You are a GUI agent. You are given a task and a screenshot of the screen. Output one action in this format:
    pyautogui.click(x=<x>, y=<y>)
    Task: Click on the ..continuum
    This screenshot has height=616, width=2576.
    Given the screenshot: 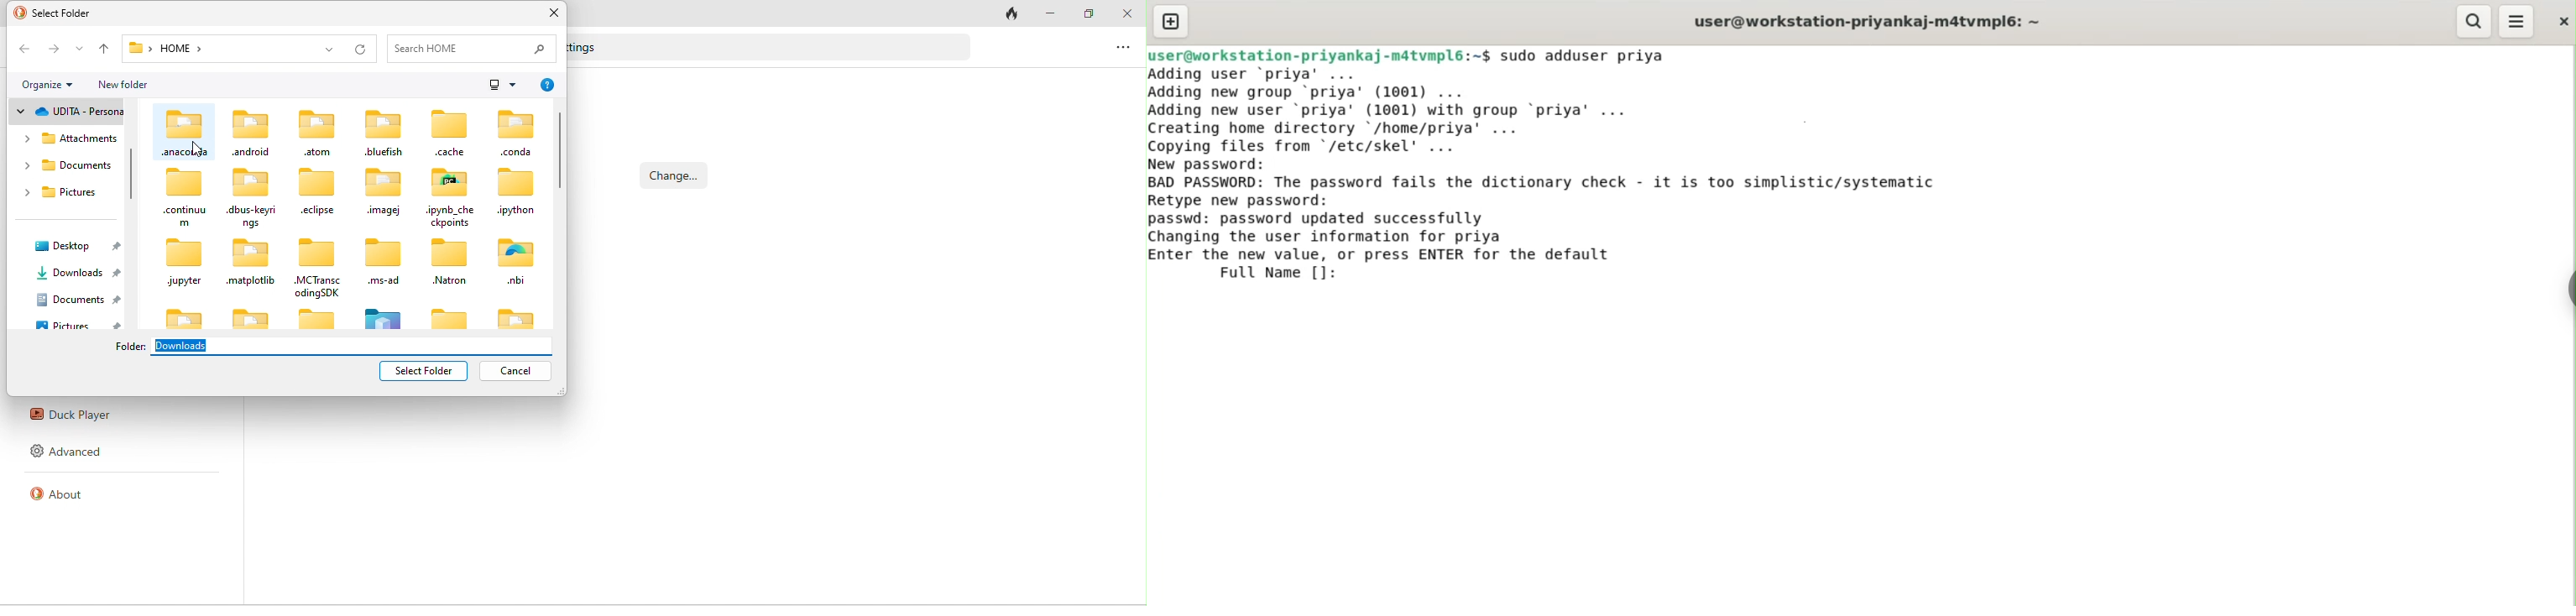 What is the action you would take?
    pyautogui.click(x=185, y=197)
    